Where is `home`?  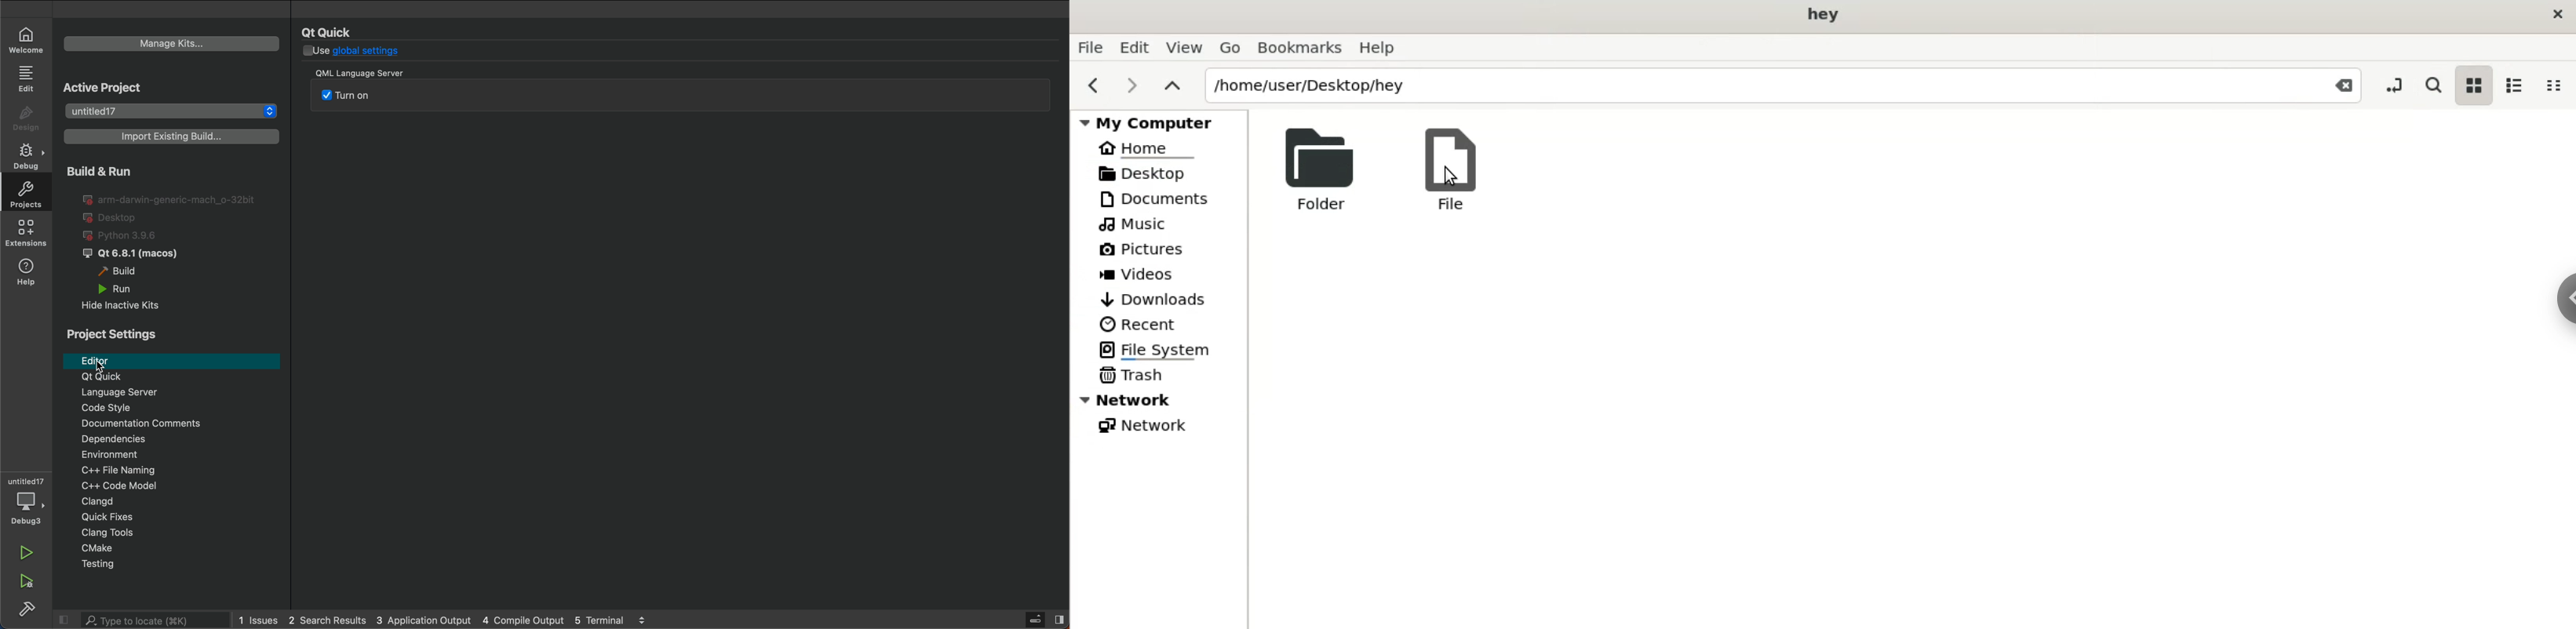
home is located at coordinates (1145, 147).